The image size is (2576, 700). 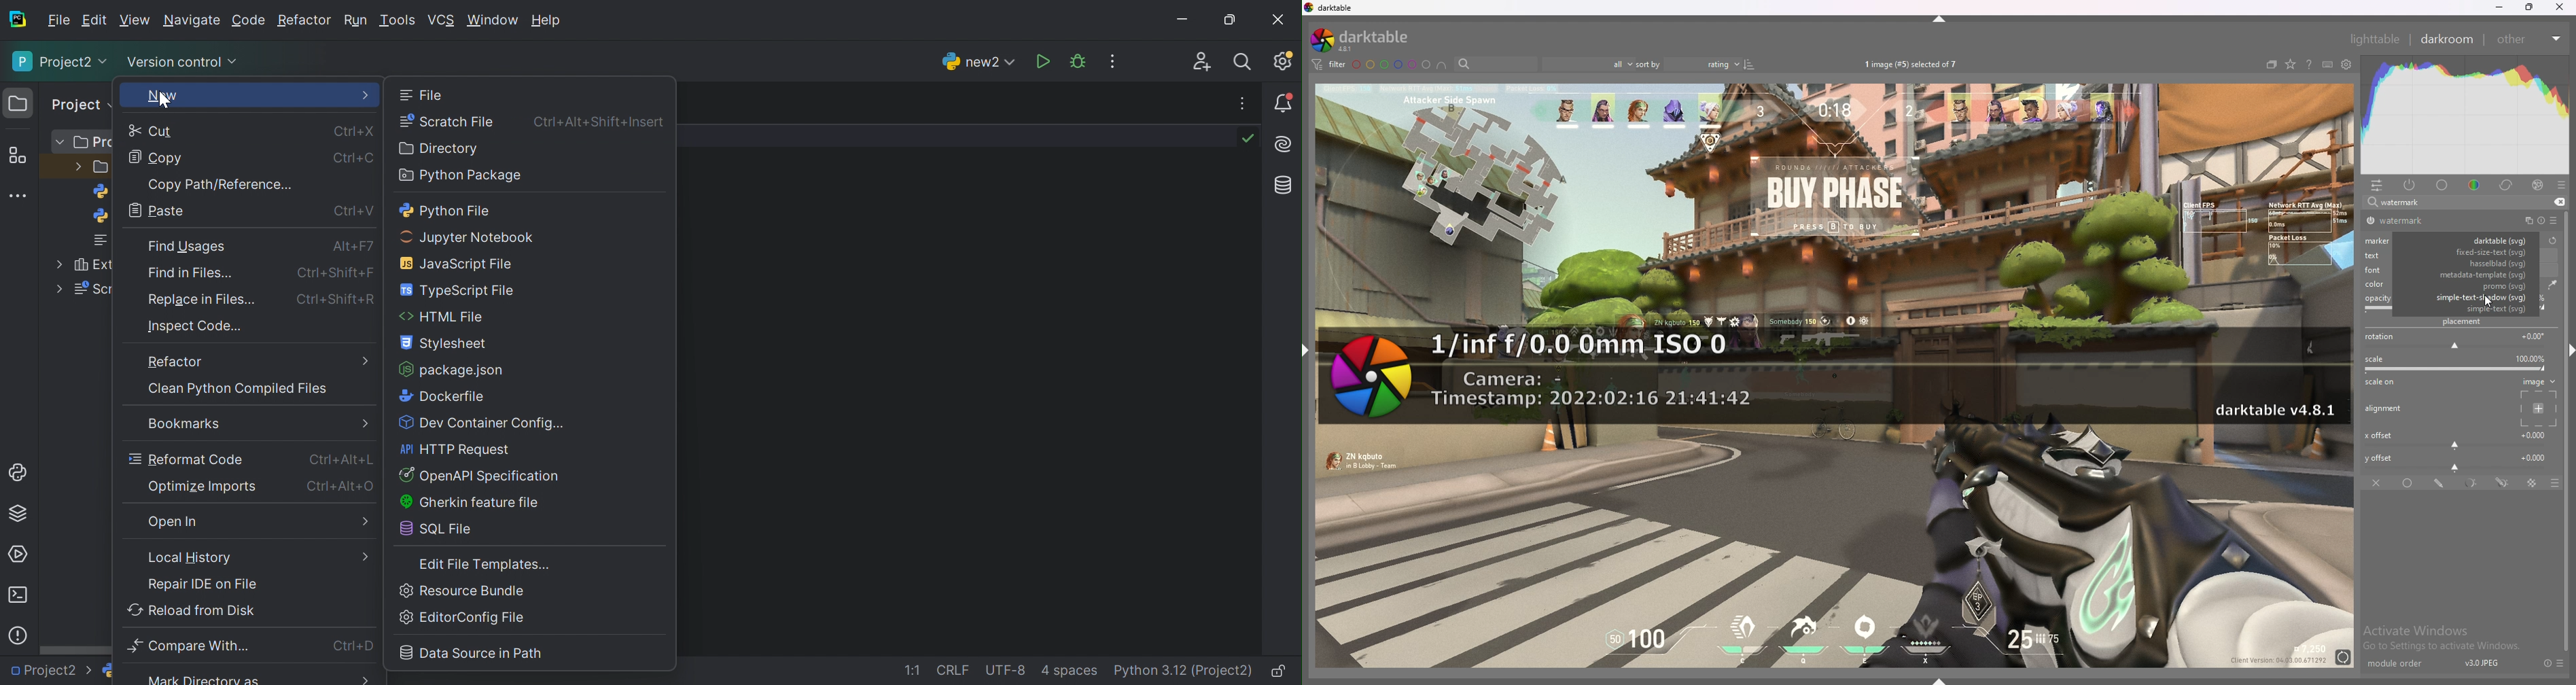 I want to click on new2, so click(x=976, y=62).